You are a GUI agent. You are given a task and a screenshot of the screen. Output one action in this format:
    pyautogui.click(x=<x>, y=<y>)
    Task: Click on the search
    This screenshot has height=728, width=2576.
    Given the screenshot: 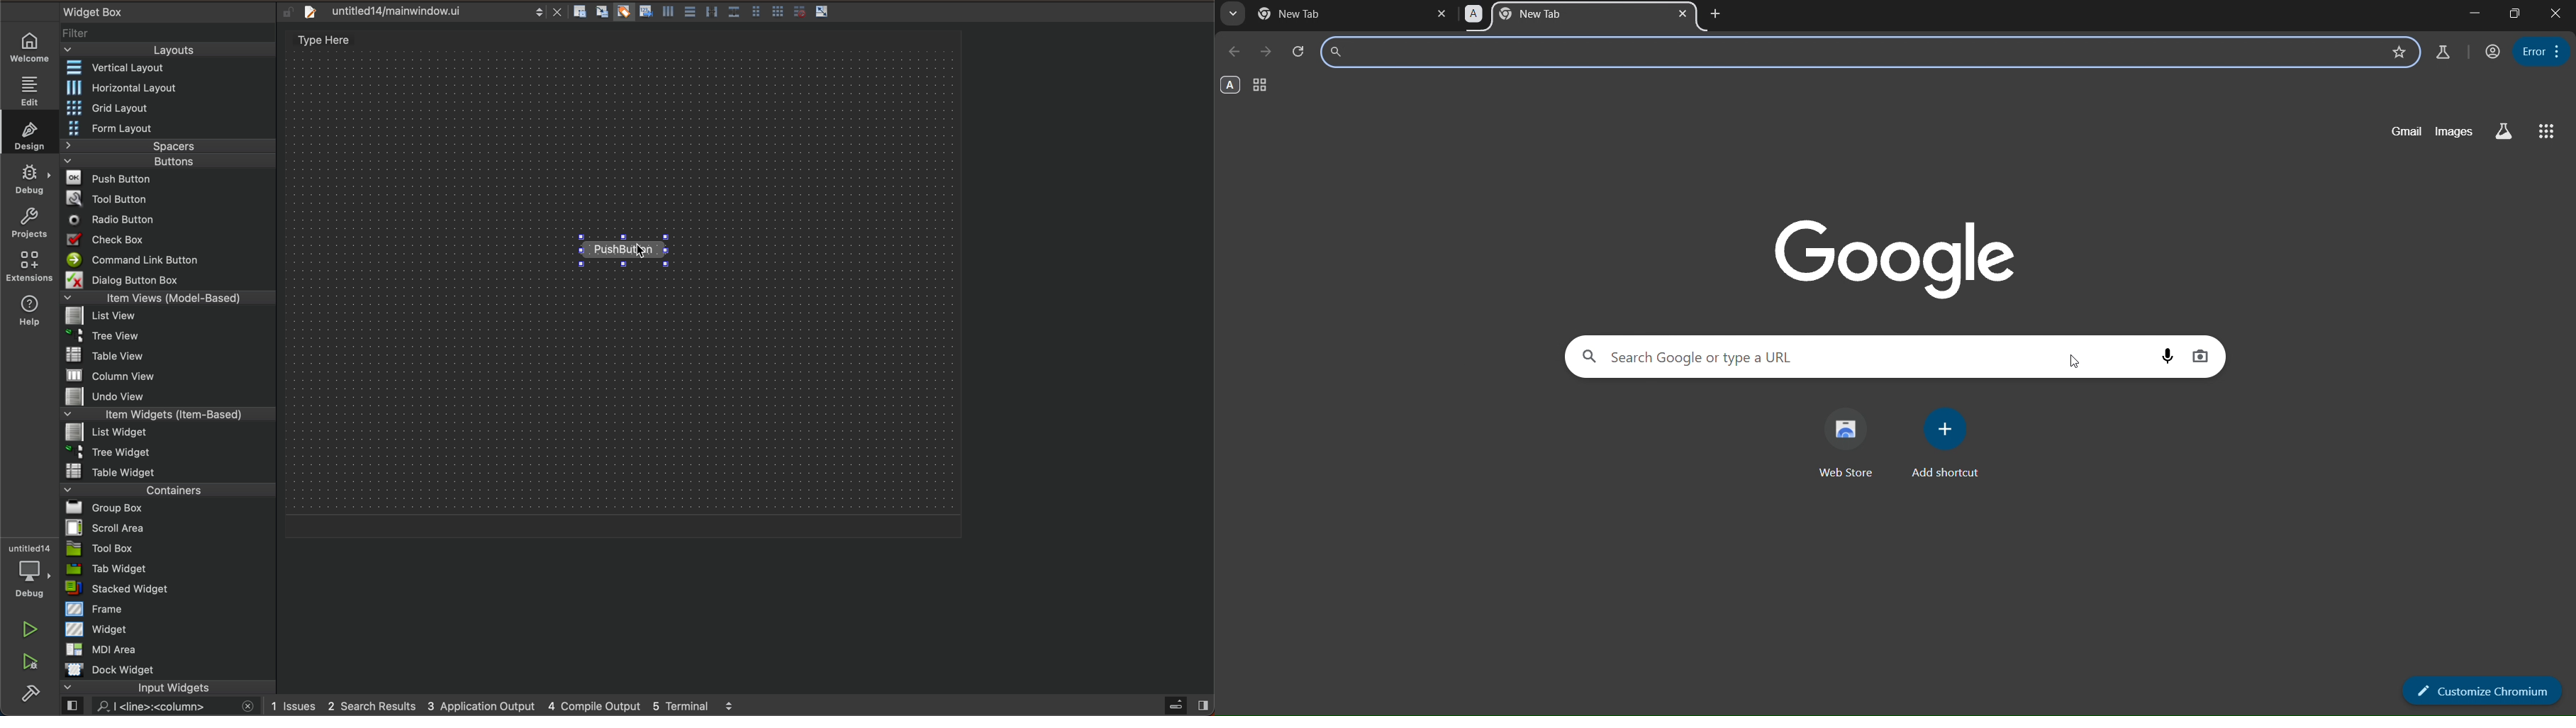 What is the action you would take?
    pyautogui.click(x=157, y=706)
    